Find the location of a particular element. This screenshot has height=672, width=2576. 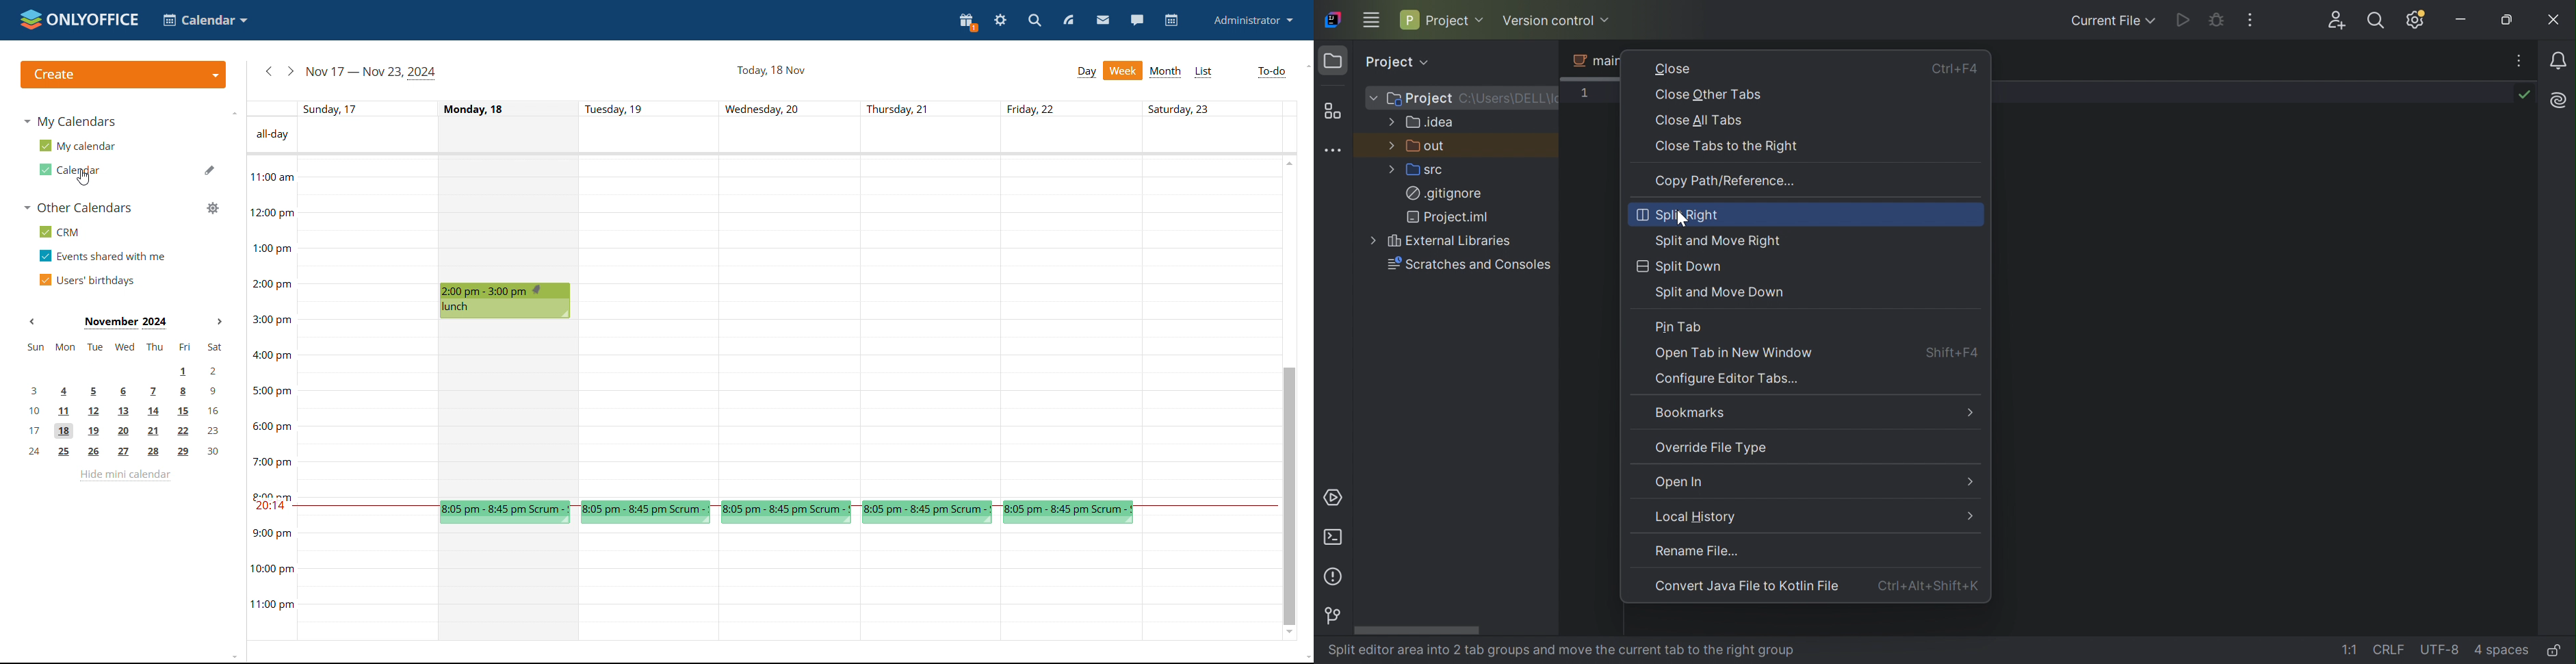

Version control is located at coordinates (1559, 22).